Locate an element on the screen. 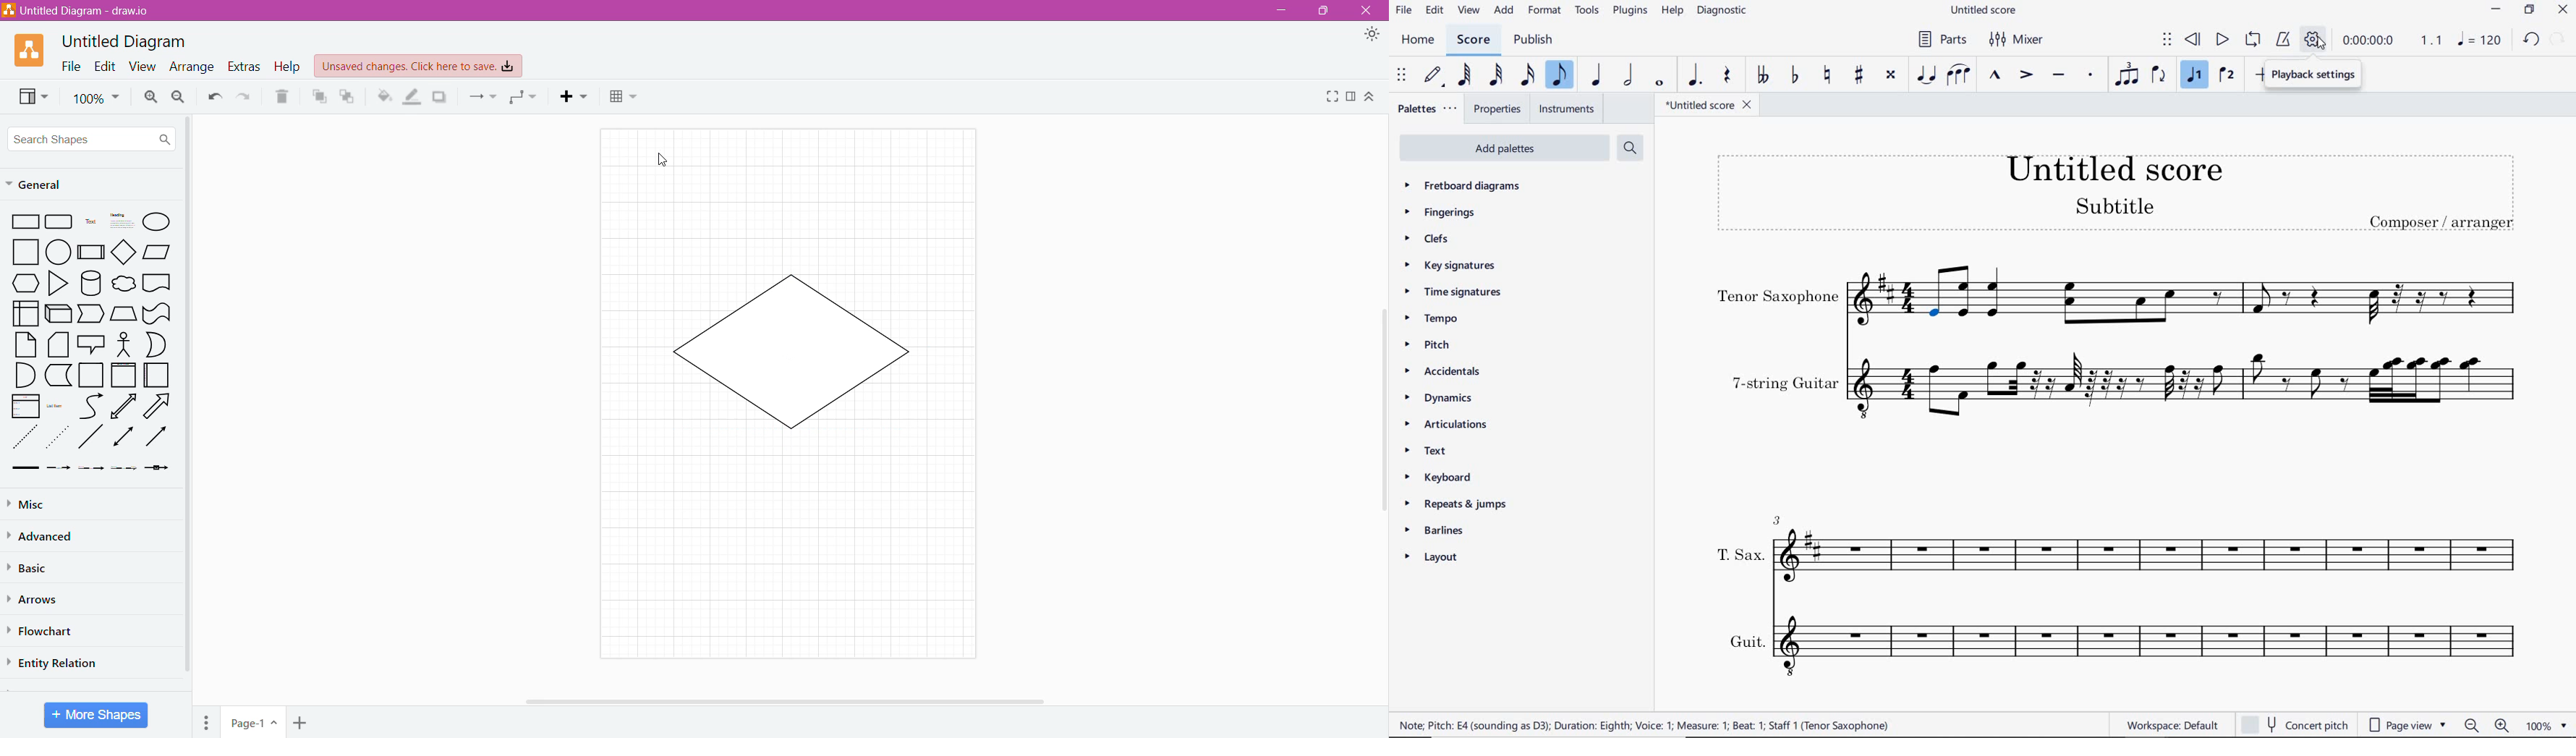 The image size is (2576, 756).  is located at coordinates (208, 720).